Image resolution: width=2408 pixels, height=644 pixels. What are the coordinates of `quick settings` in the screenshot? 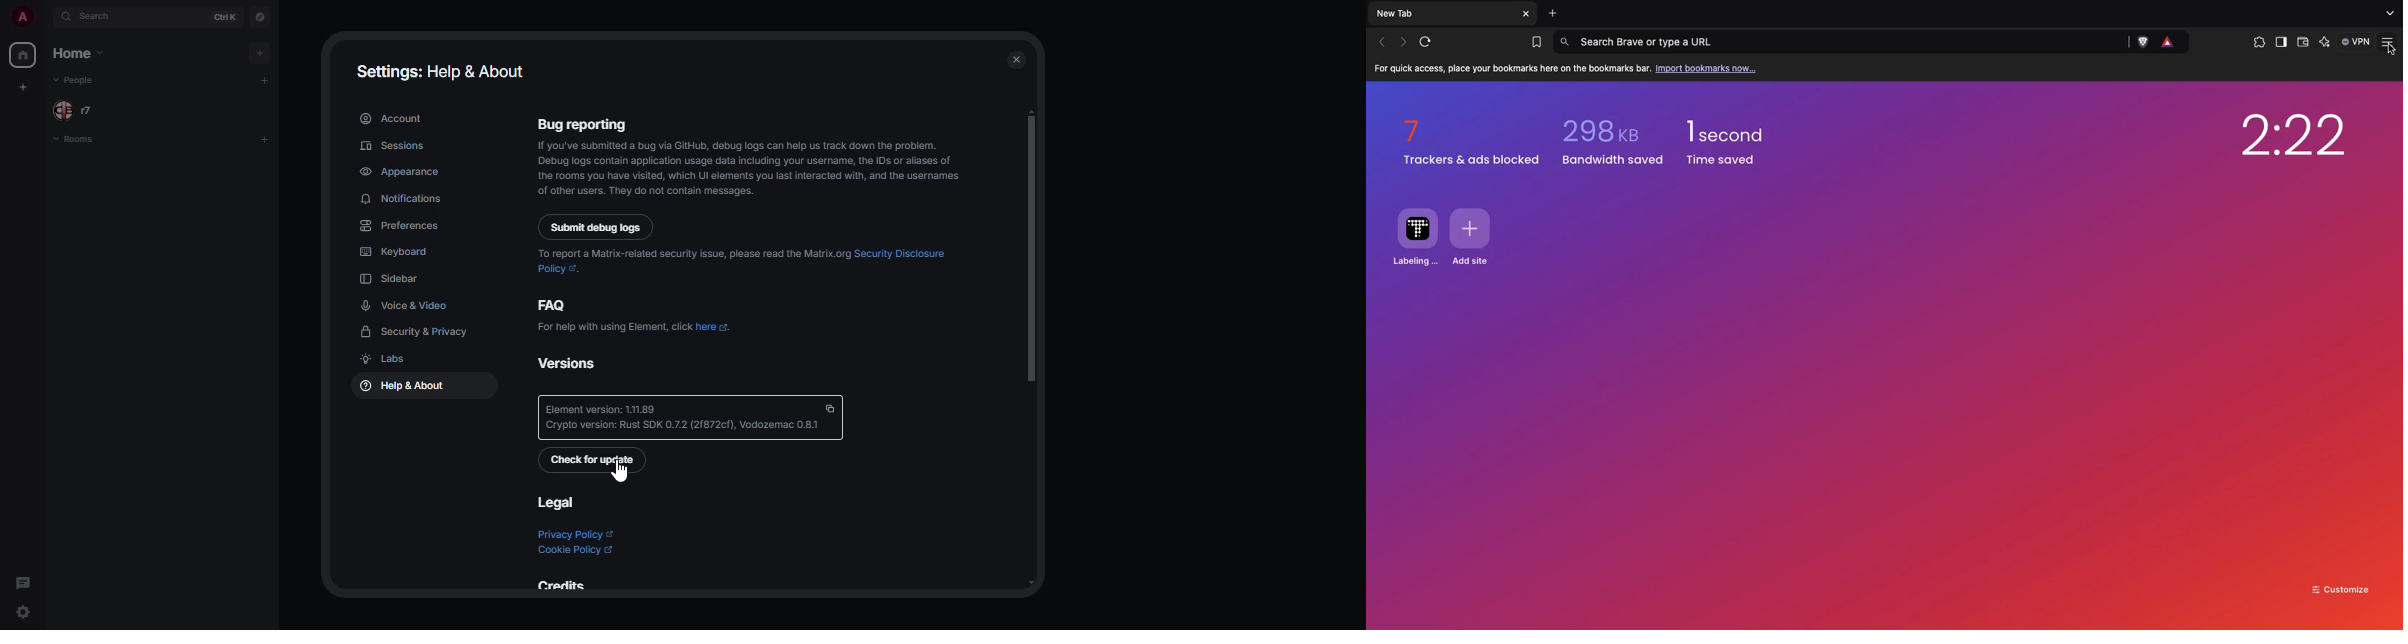 It's located at (24, 613).